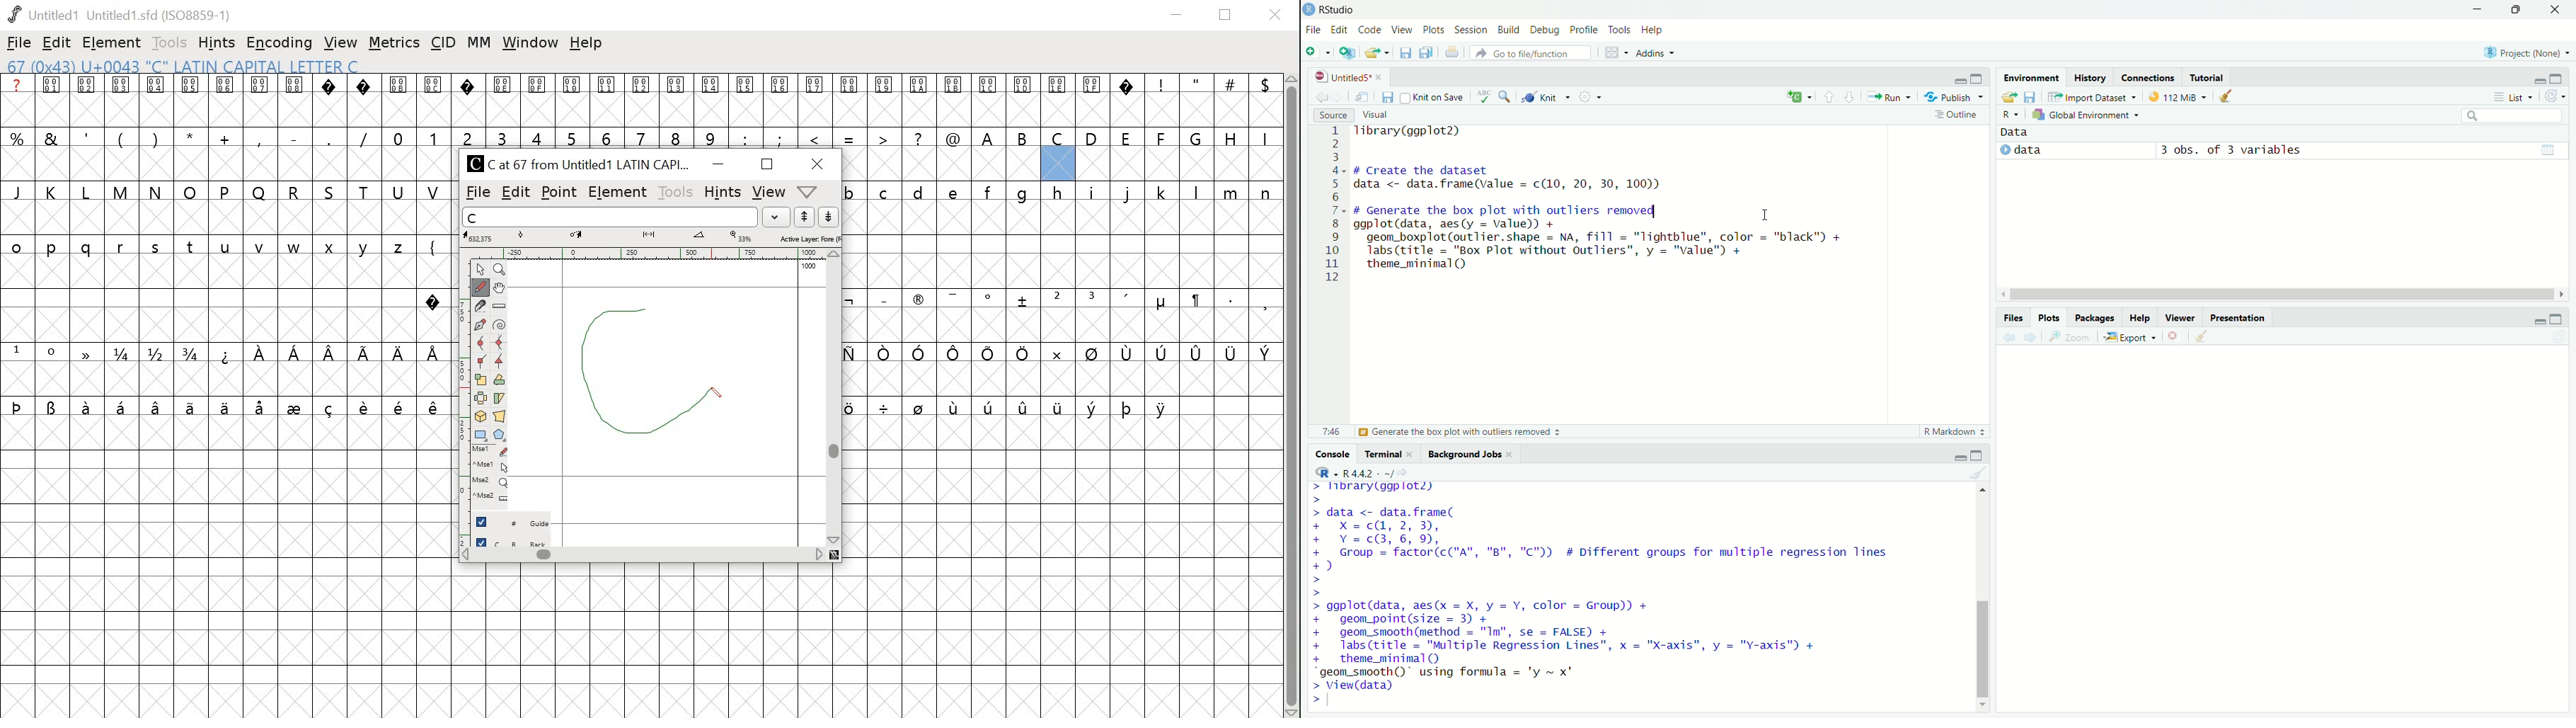 The height and width of the screenshot is (728, 2576). What do you see at coordinates (500, 363) in the screenshot?
I see `tangent` at bounding box center [500, 363].